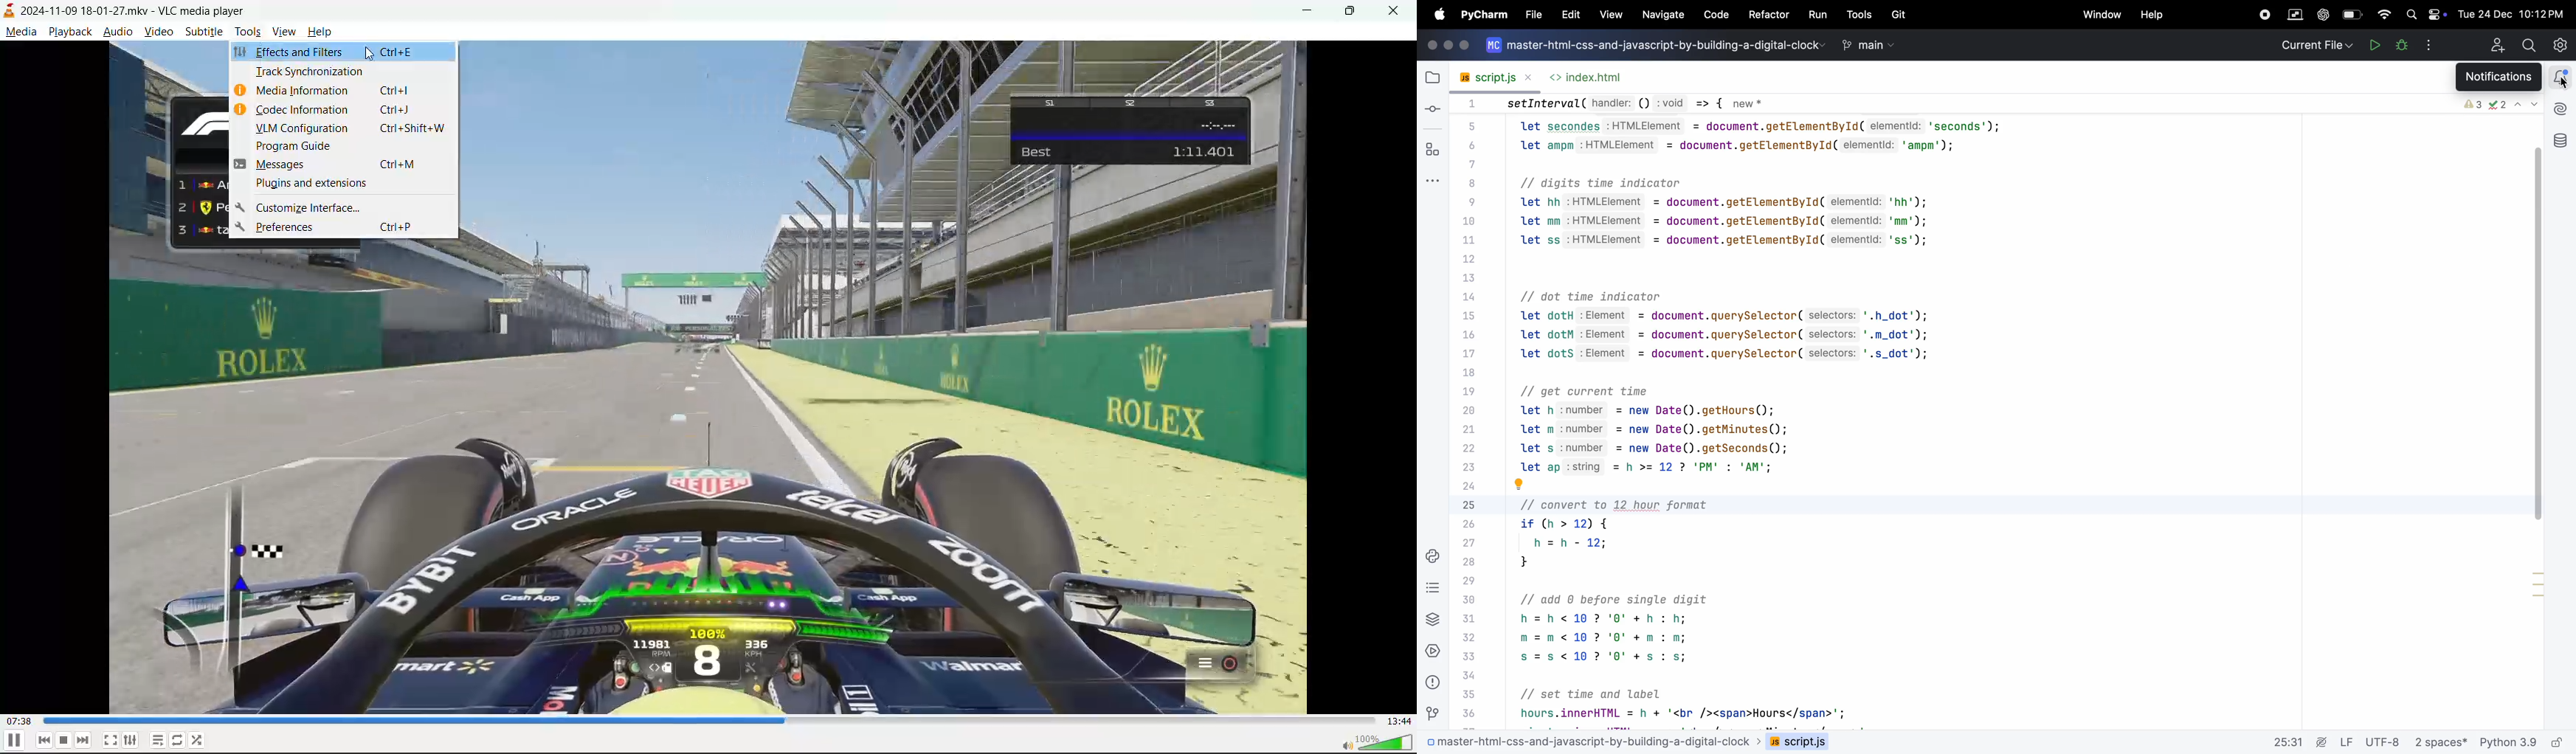 Image resolution: width=2576 pixels, height=756 pixels. Describe the element at coordinates (1399, 722) in the screenshot. I see `total track time` at that location.